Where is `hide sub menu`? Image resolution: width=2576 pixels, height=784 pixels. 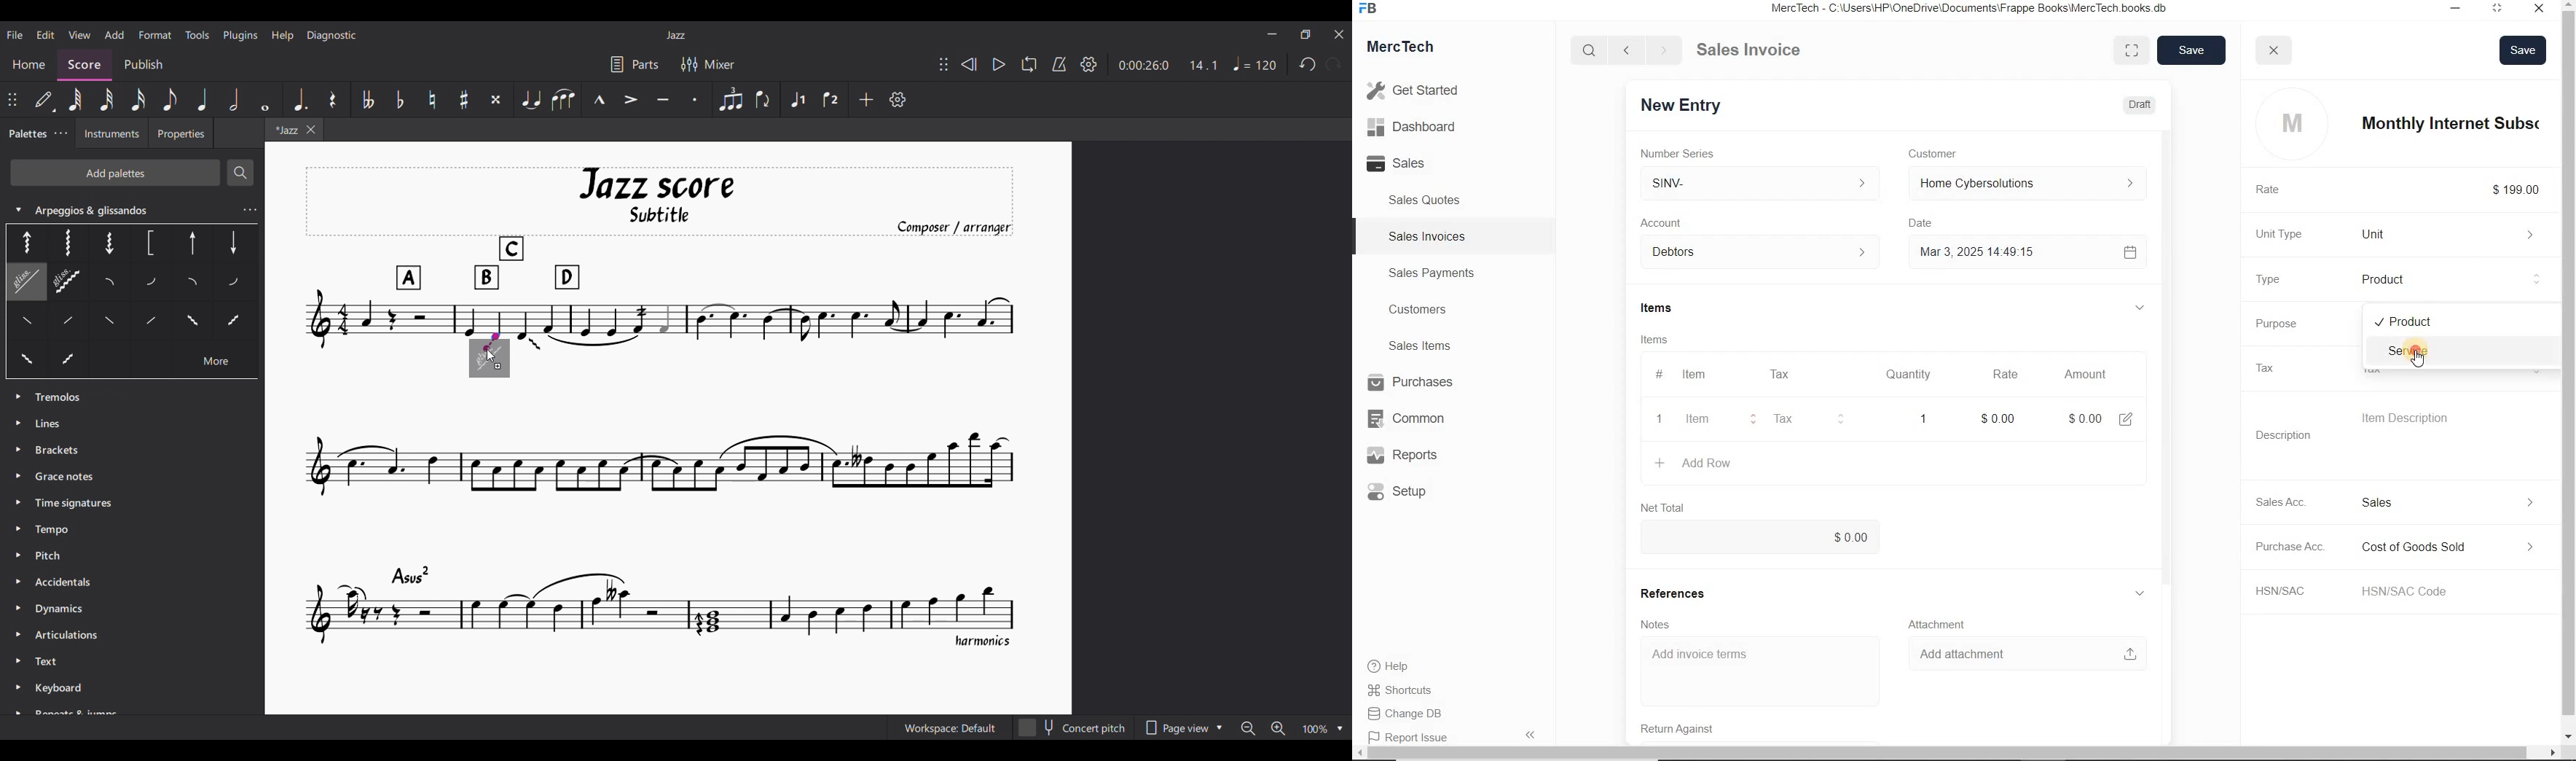
hide sub menu is located at coordinates (2148, 593).